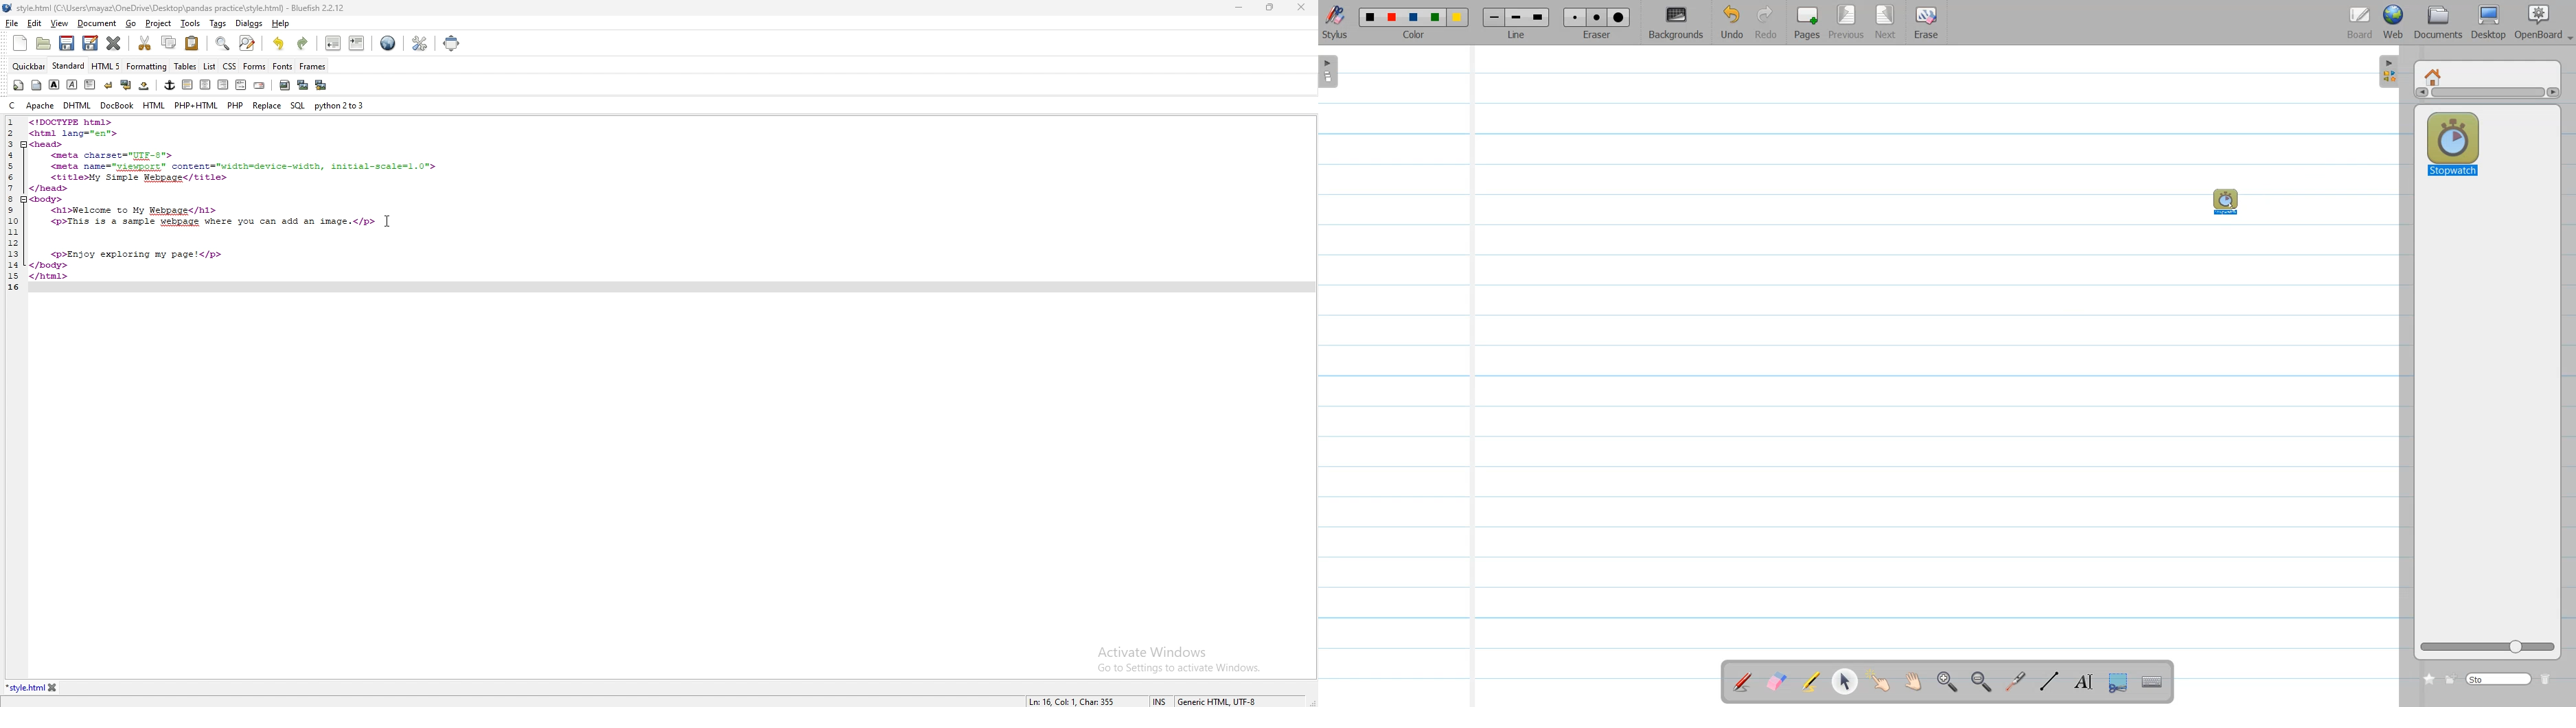 This screenshot has height=728, width=2576. I want to click on unindent, so click(332, 43).